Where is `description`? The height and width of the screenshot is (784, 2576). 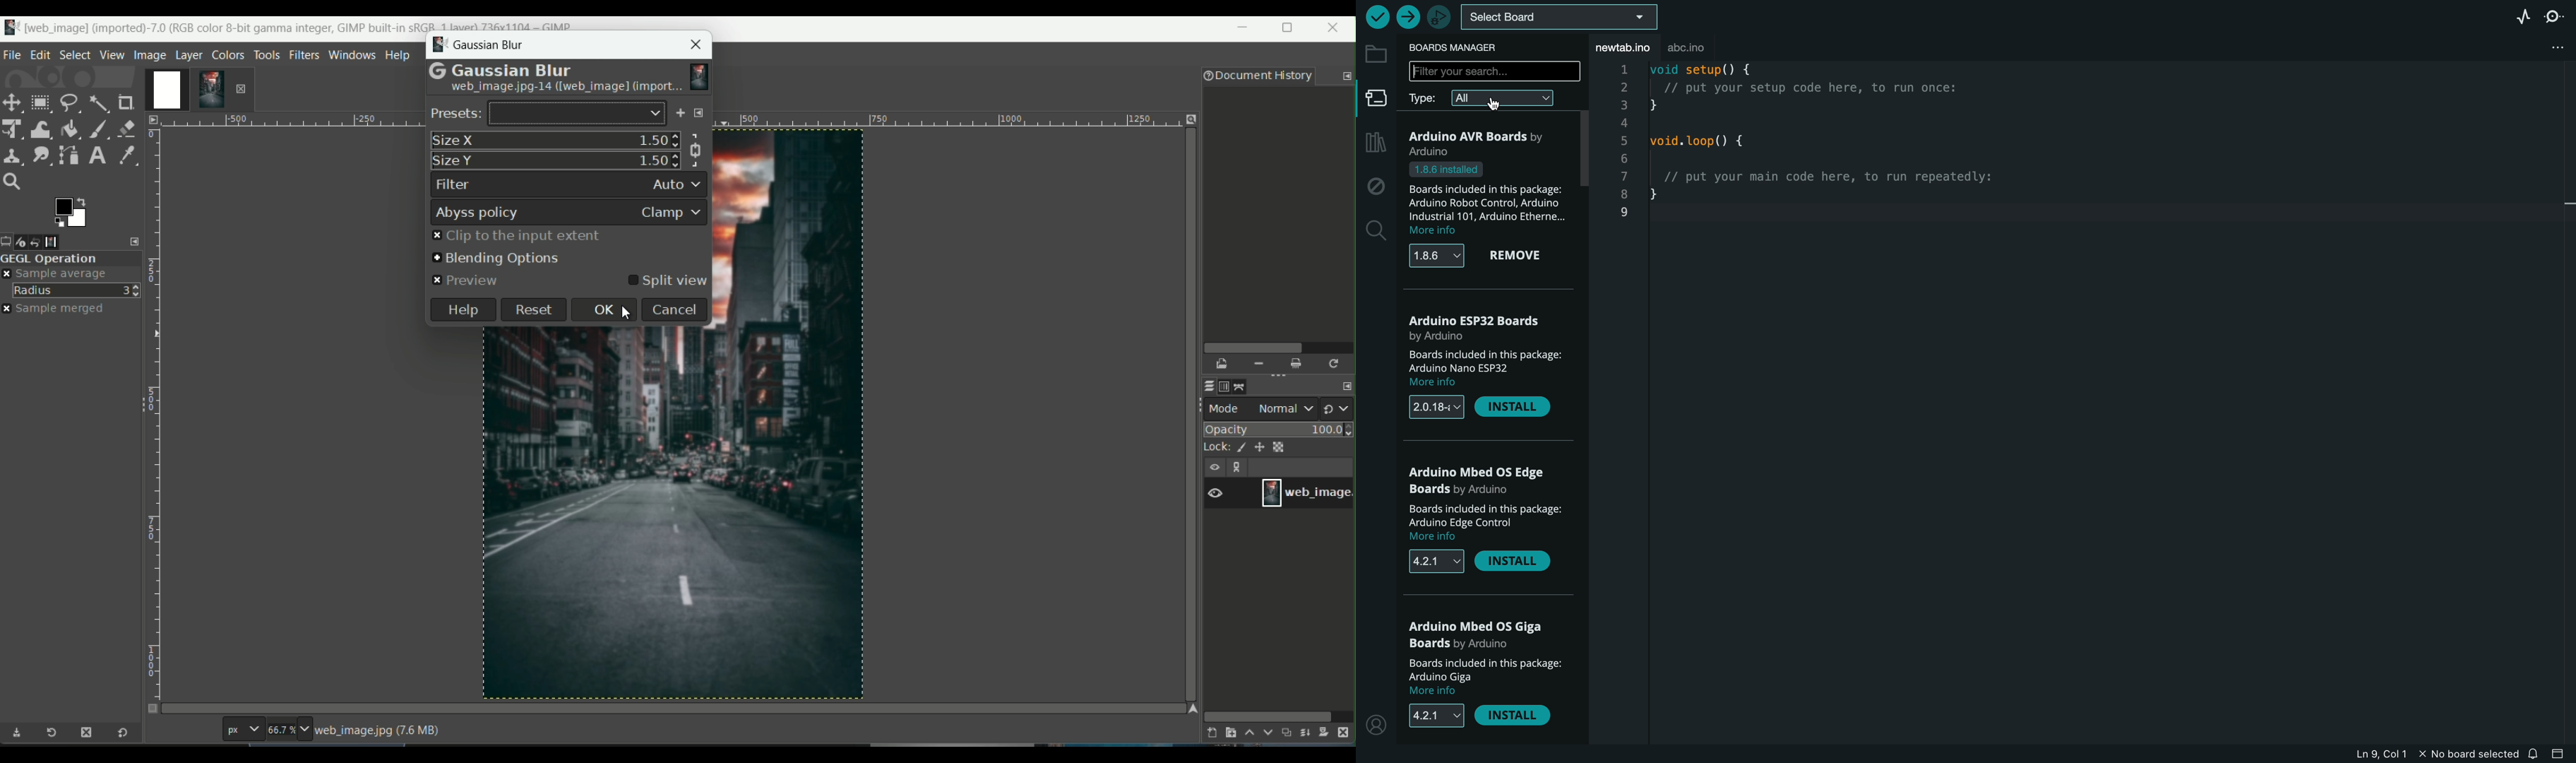 description is located at coordinates (1491, 523).